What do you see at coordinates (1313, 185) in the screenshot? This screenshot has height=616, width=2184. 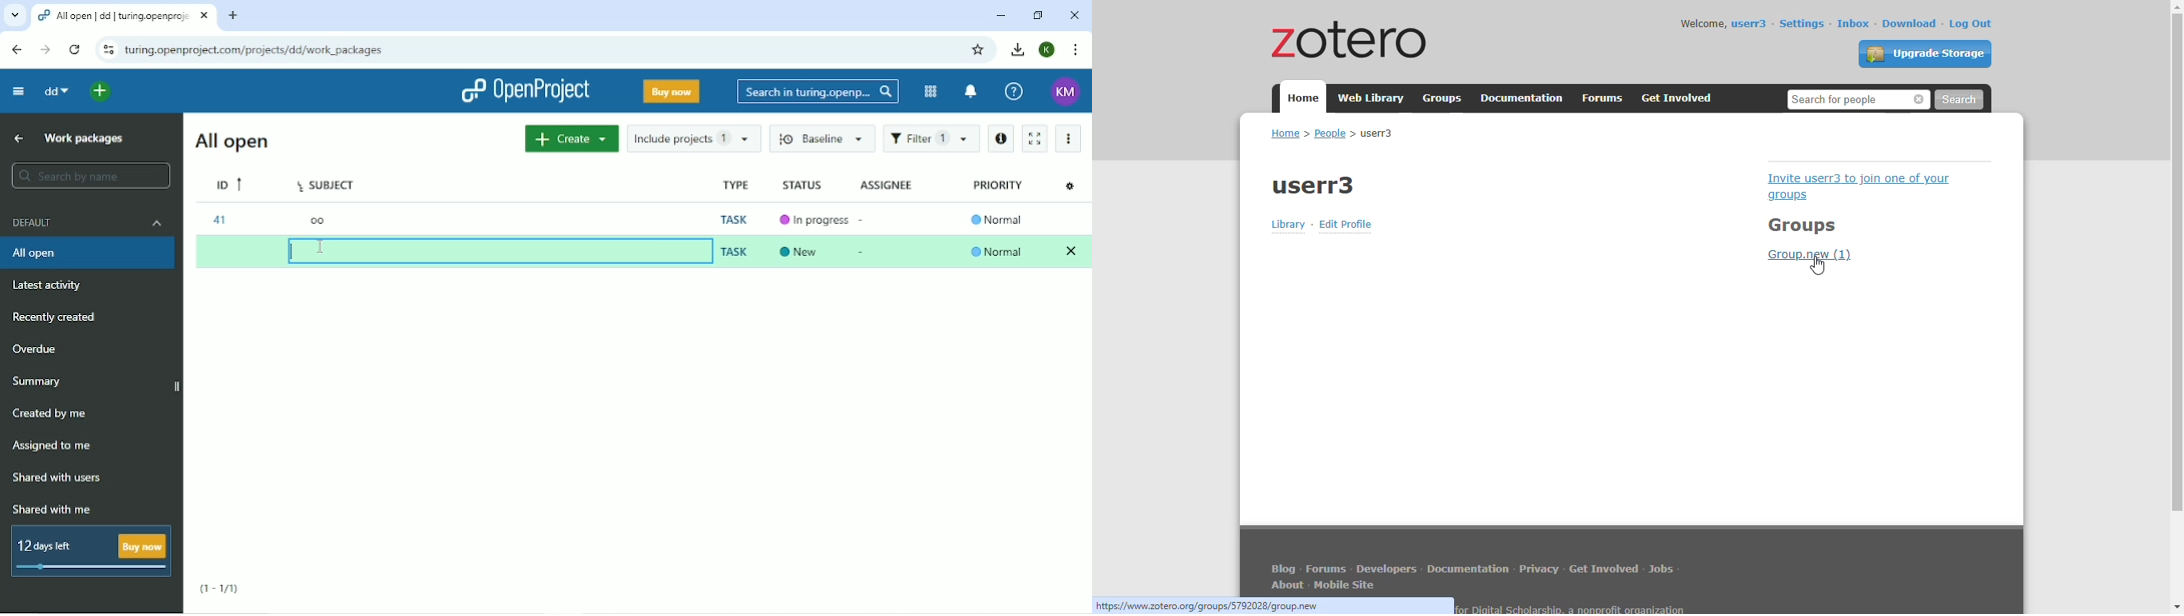 I see `profile name` at bounding box center [1313, 185].